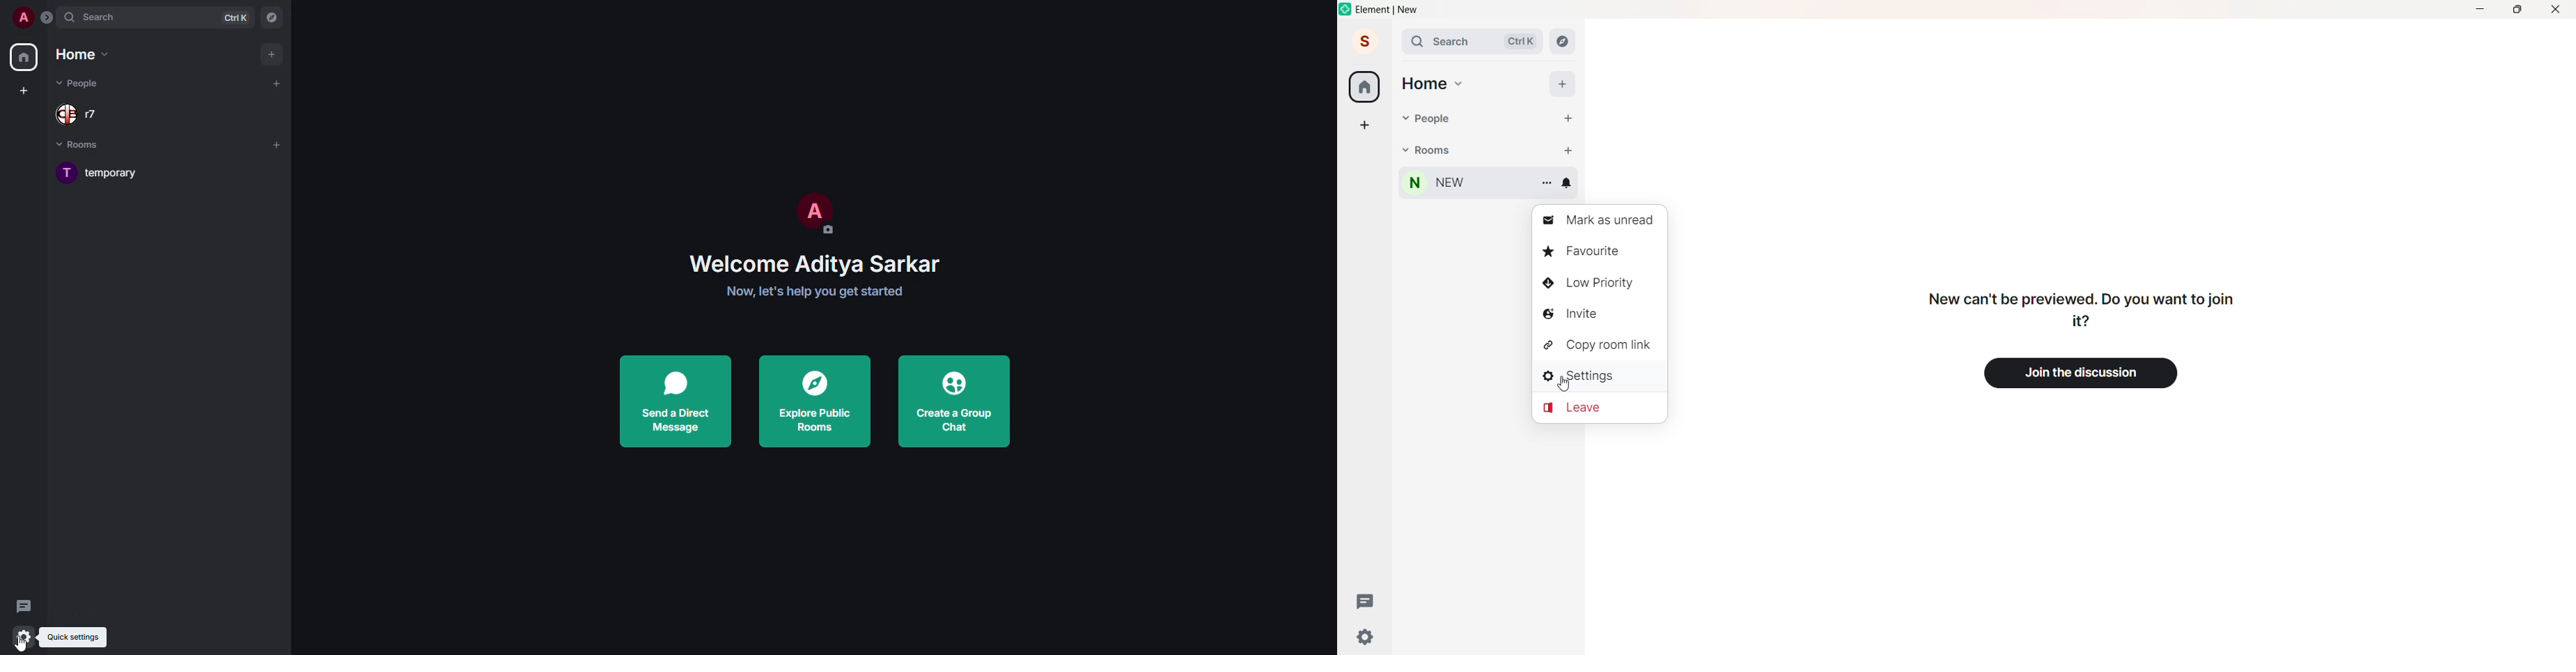 This screenshot has height=672, width=2576. Describe the element at coordinates (25, 91) in the screenshot. I see `create space` at that location.